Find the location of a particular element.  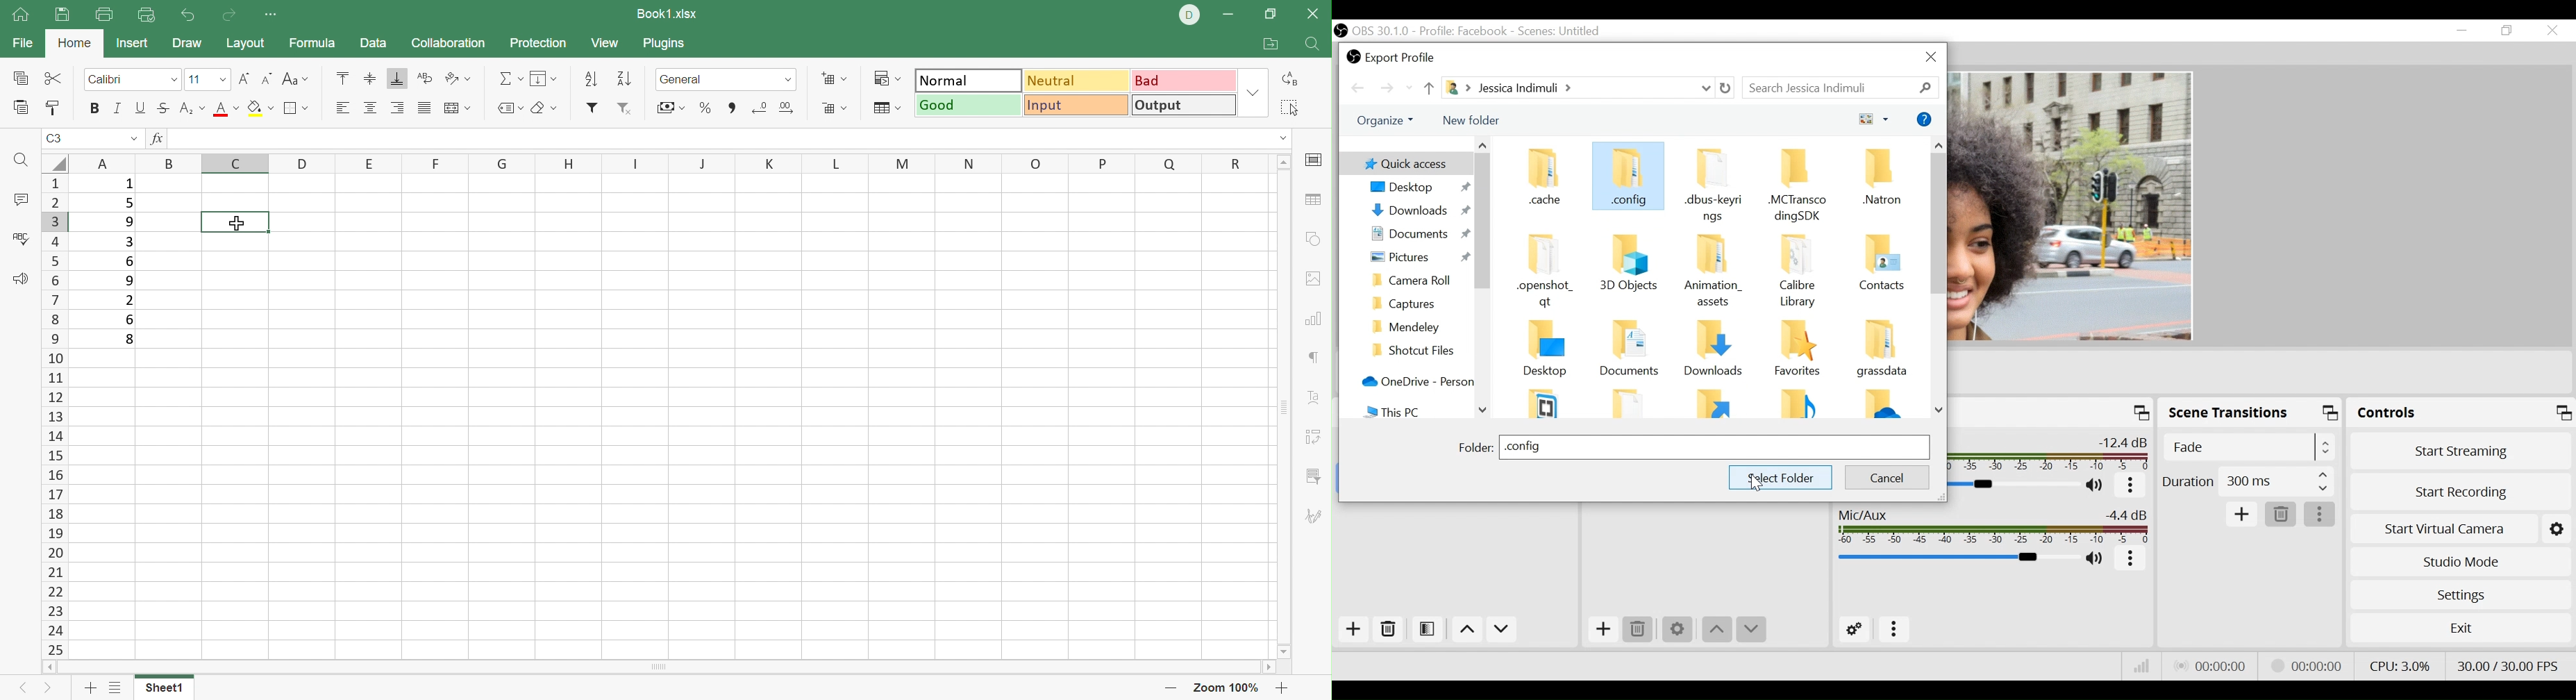

Settings is located at coordinates (1678, 631).